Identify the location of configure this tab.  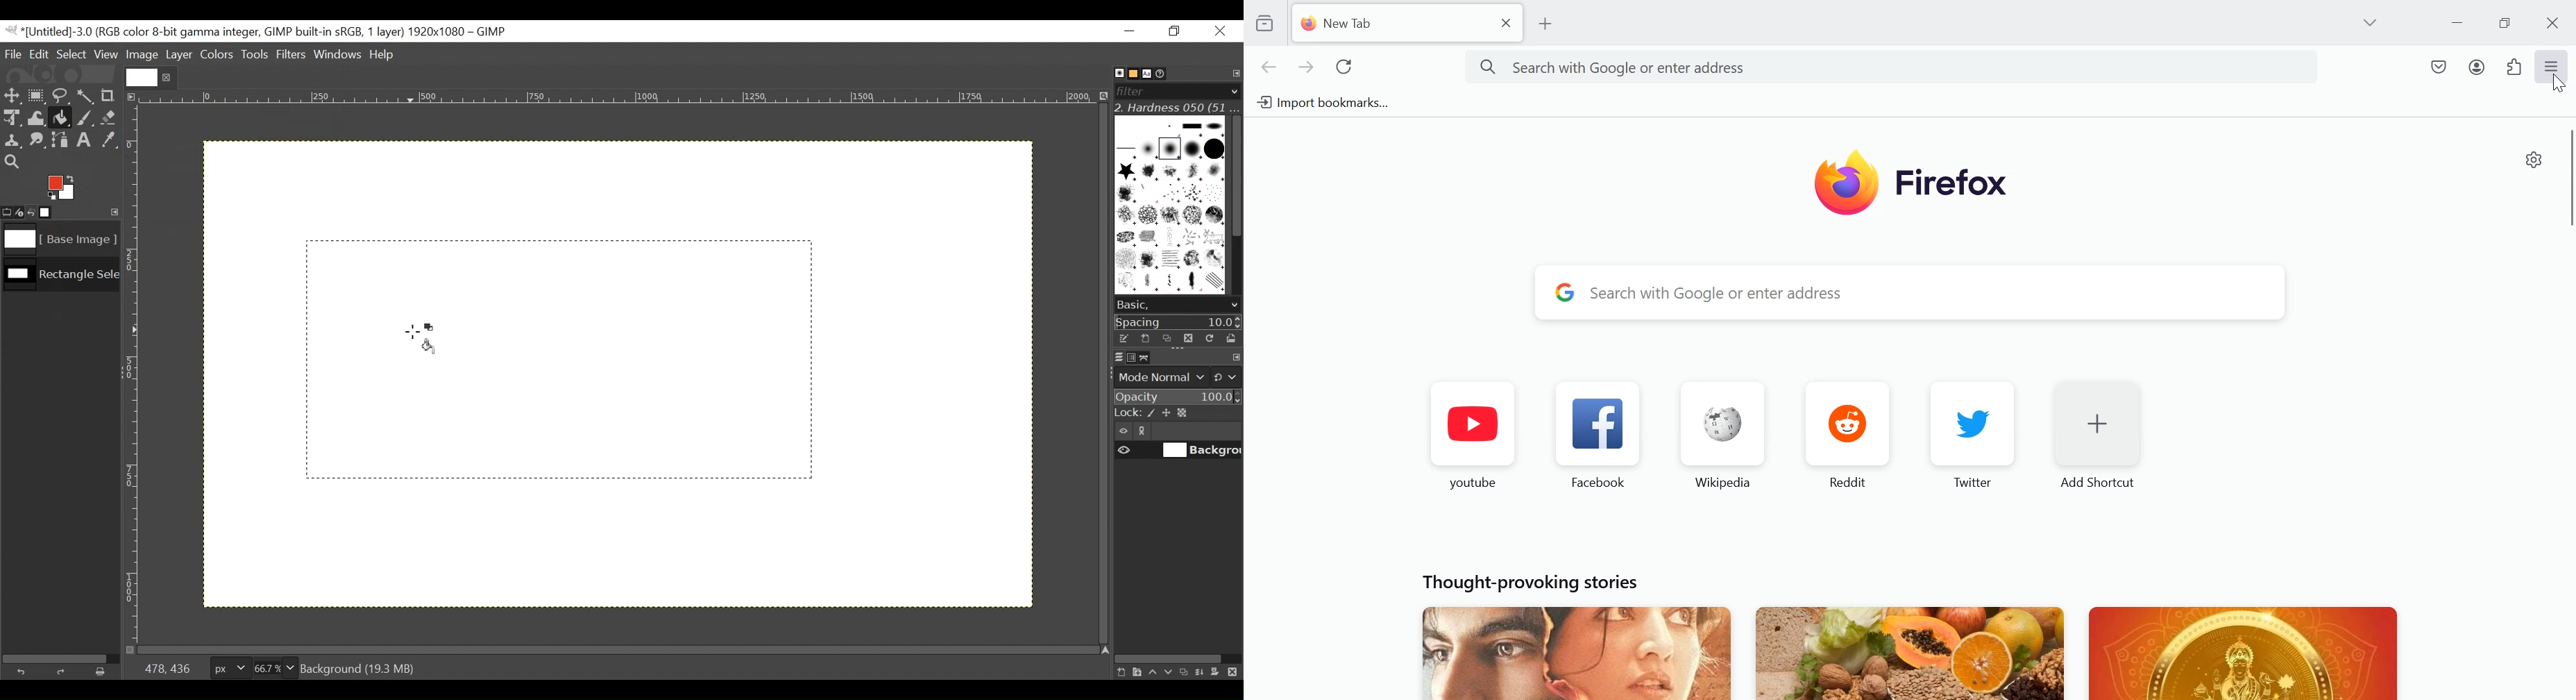
(1236, 358).